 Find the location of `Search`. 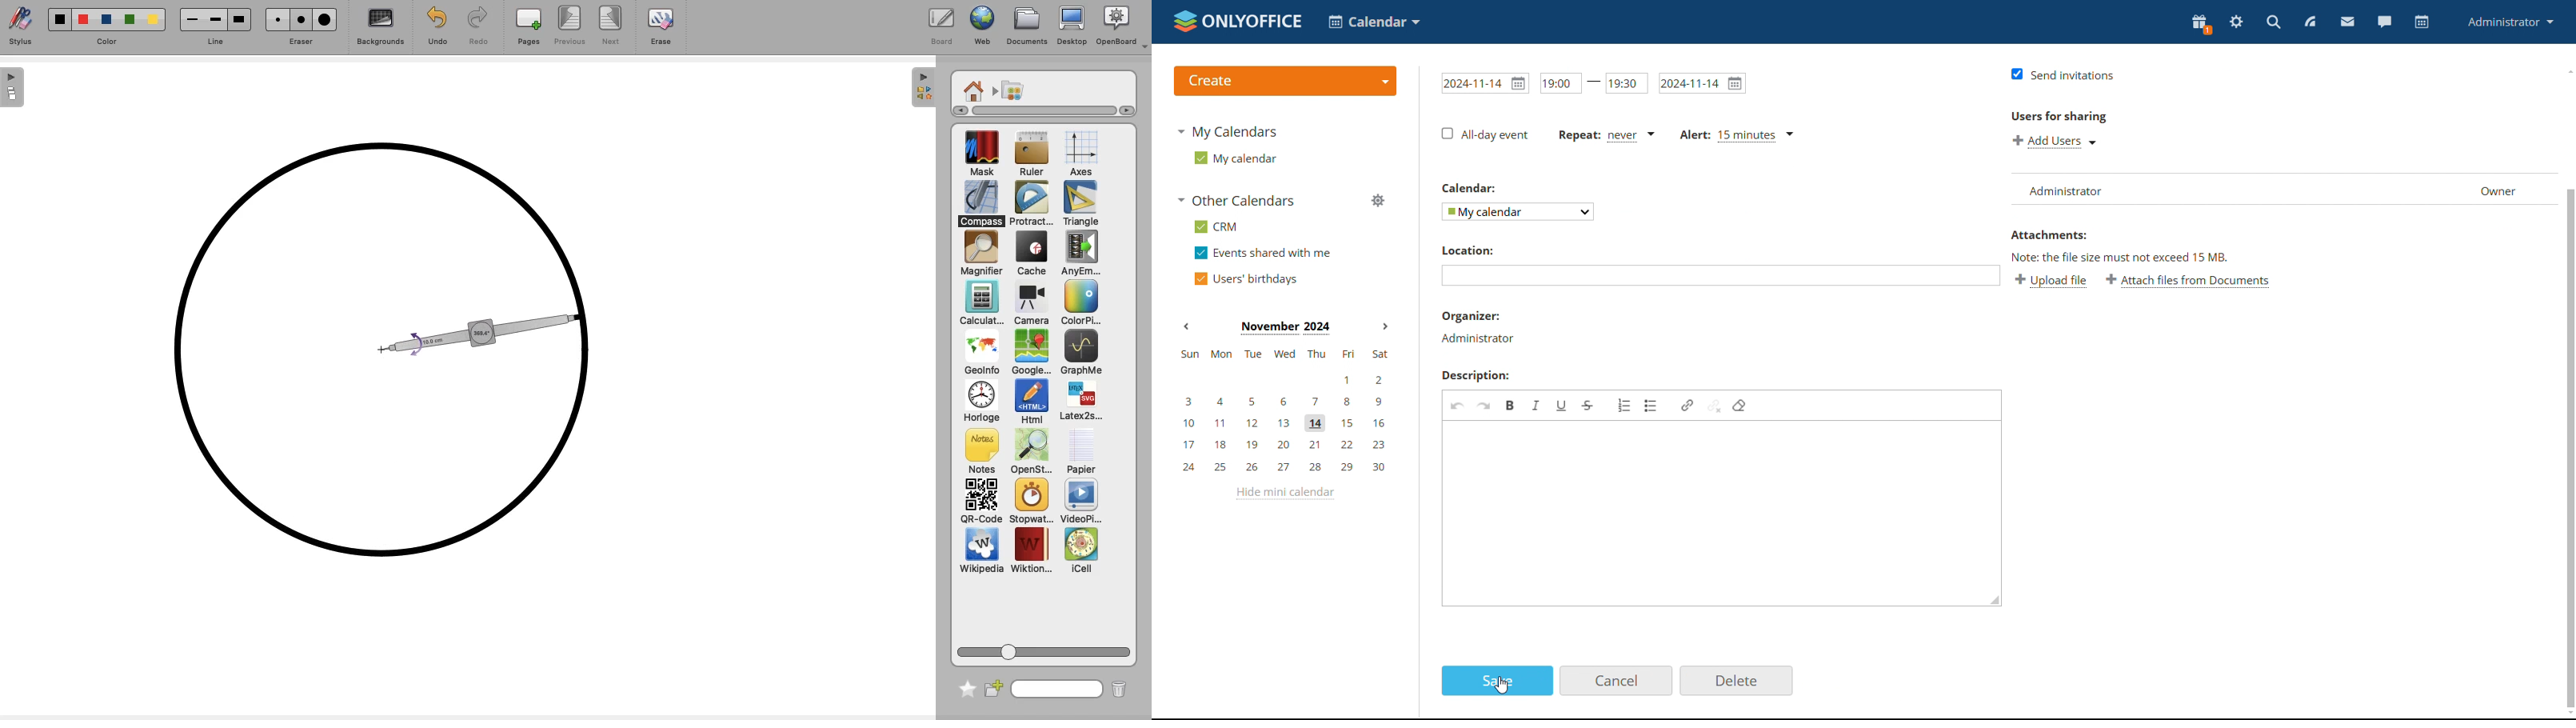

Search is located at coordinates (1057, 687).